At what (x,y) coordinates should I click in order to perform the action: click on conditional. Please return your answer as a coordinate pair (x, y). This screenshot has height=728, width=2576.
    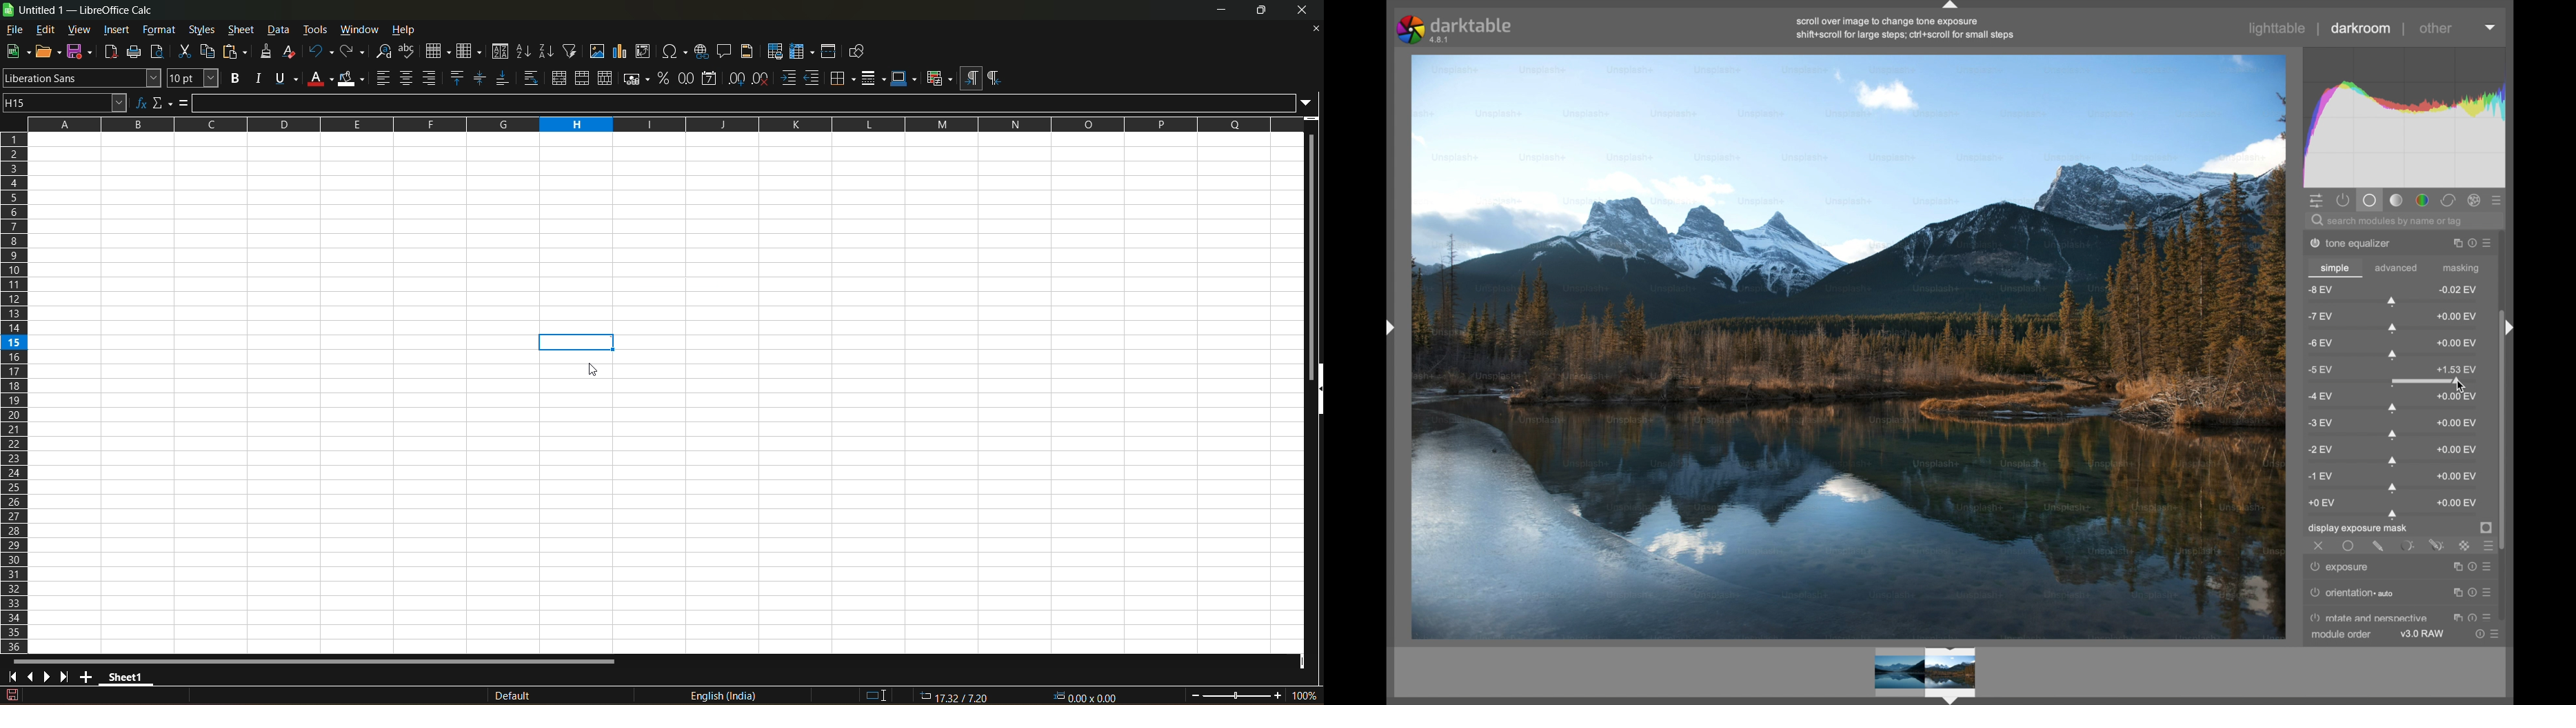
    Looking at the image, I should click on (940, 77).